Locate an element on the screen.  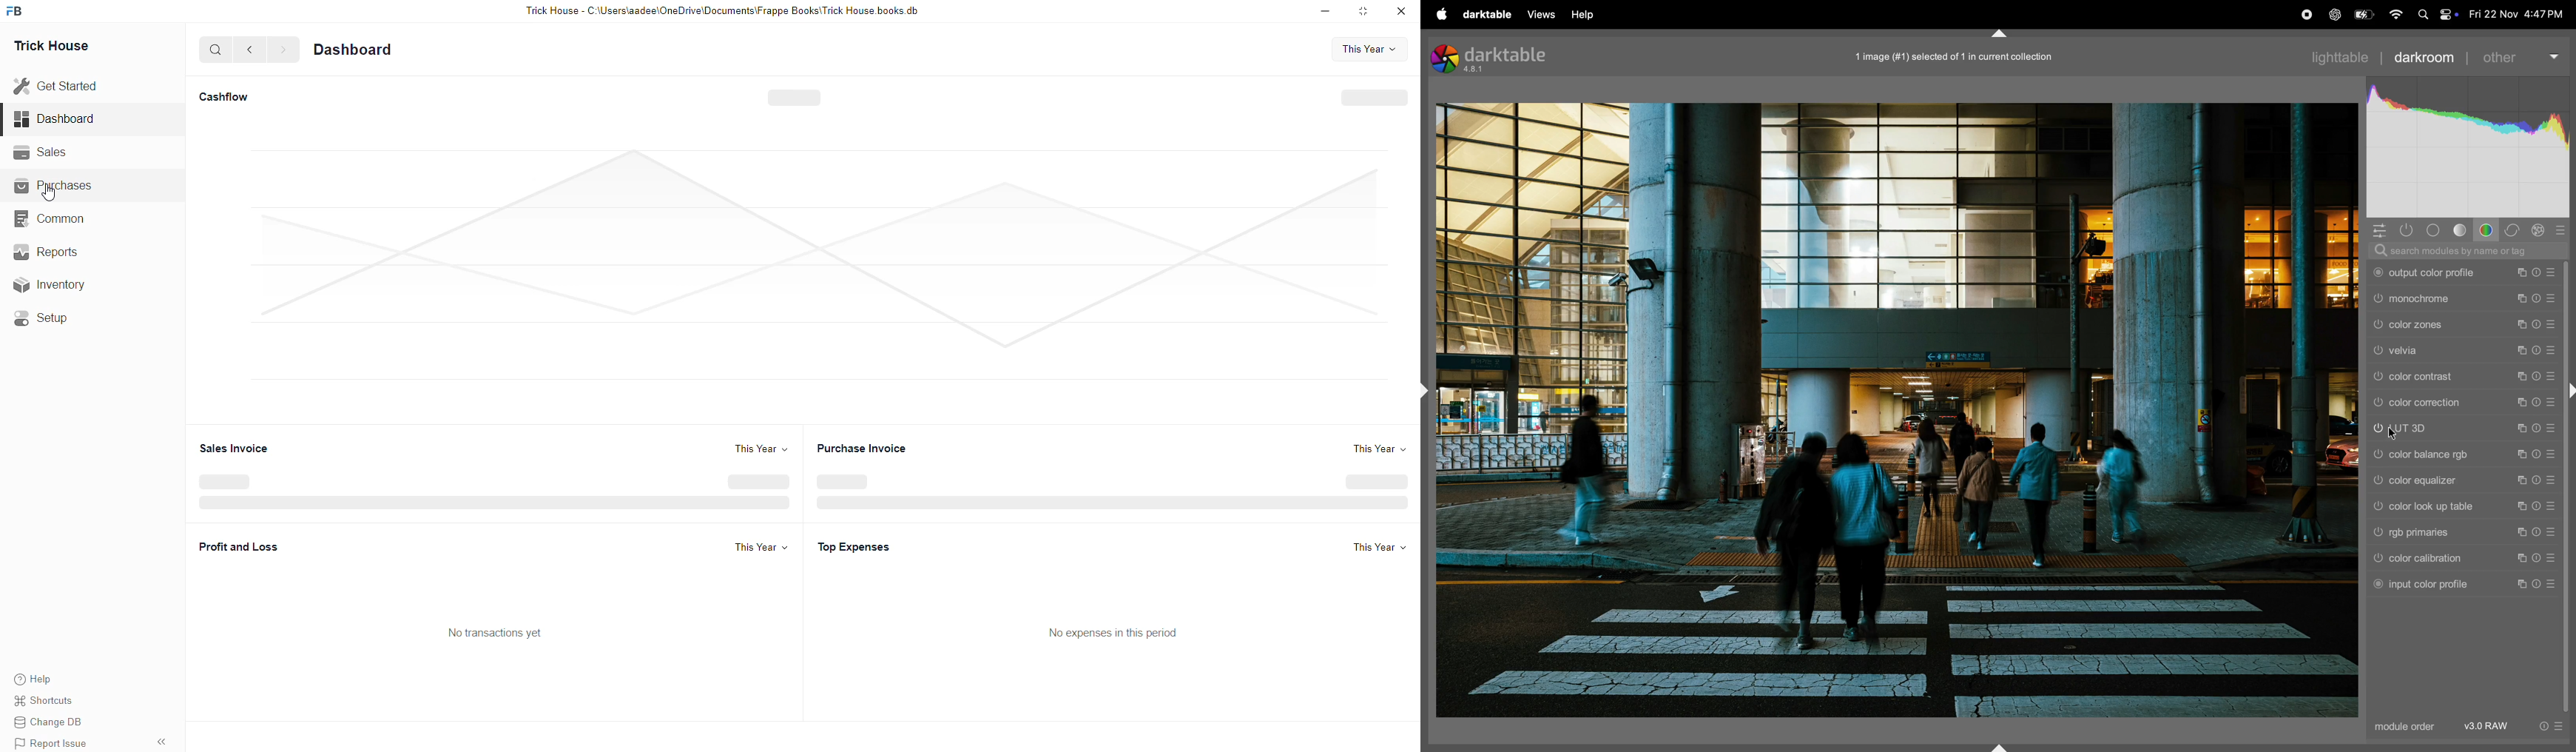
> is located at coordinates (283, 50).